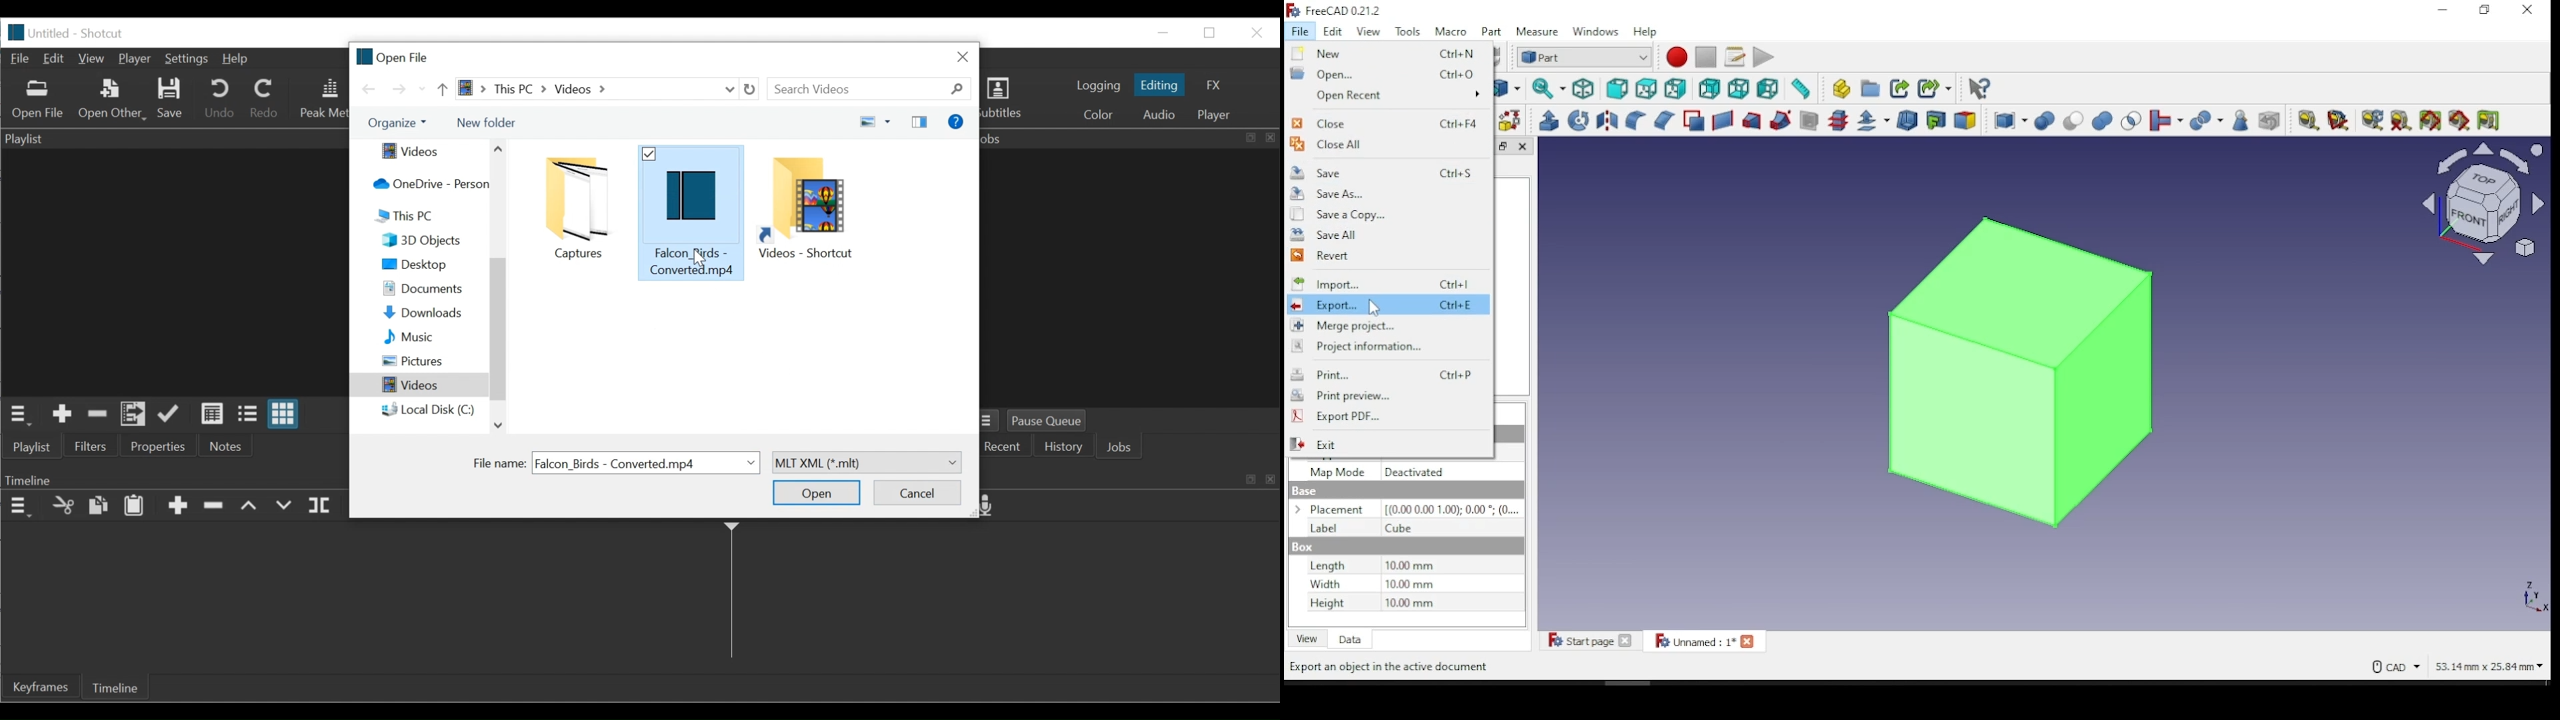 The width and height of the screenshot is (2576, 728). I want to click on top, so click(1649, 89).